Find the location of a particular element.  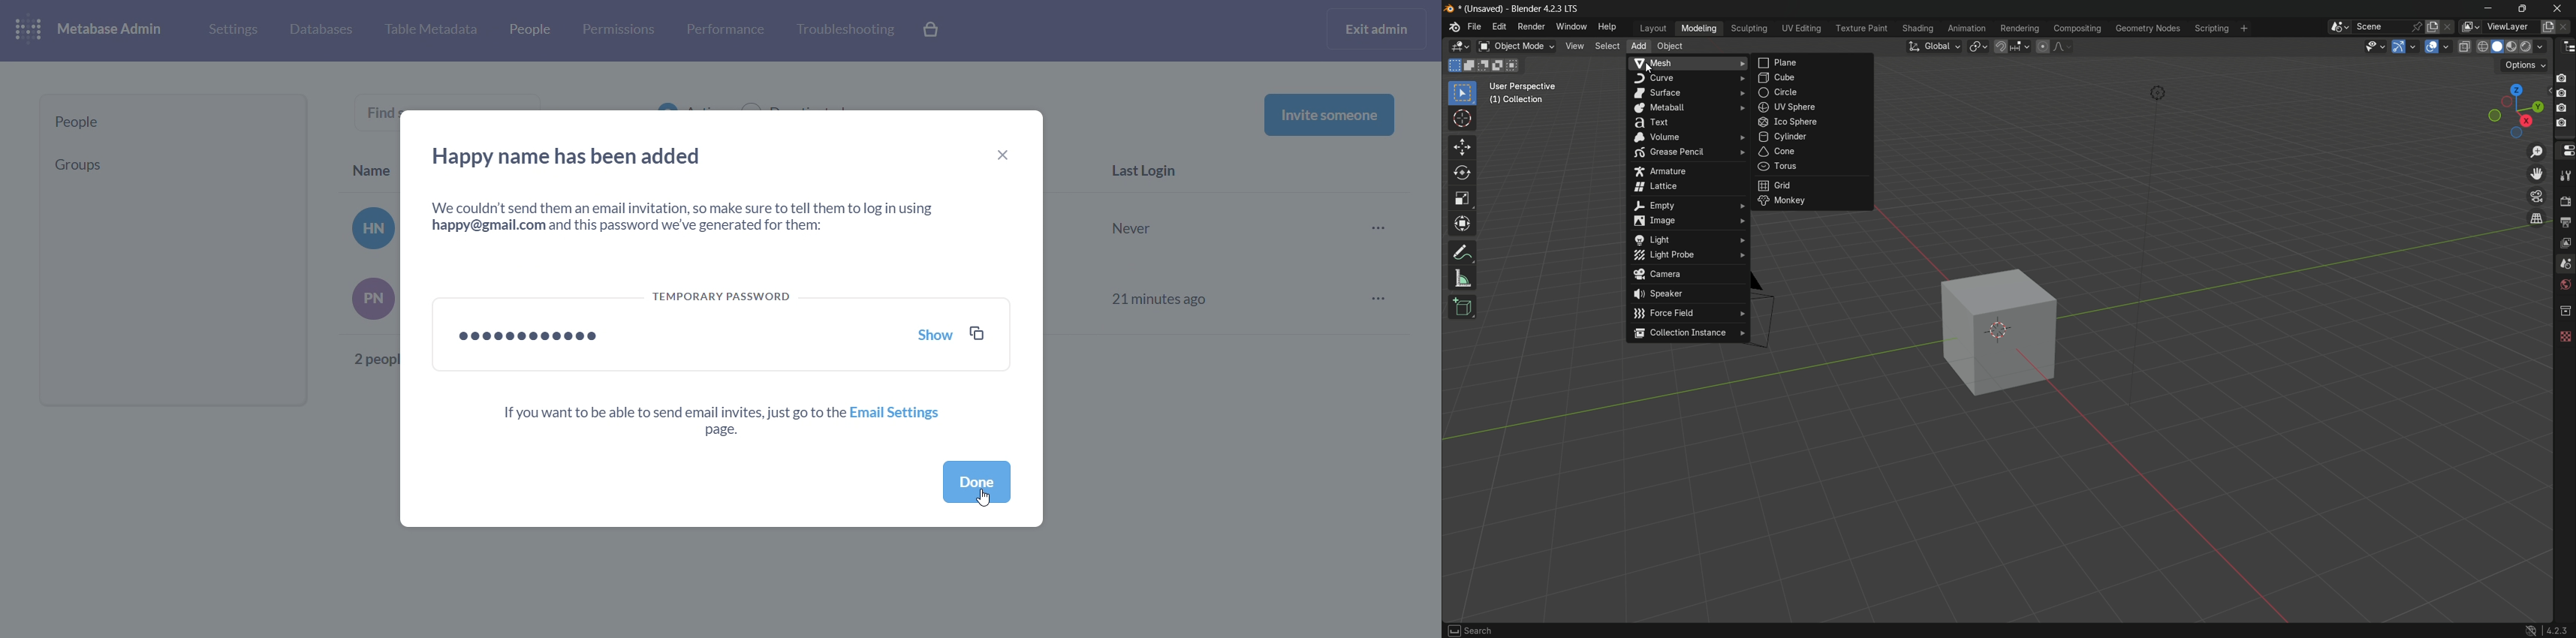

text is located at coordinates (376, 357).